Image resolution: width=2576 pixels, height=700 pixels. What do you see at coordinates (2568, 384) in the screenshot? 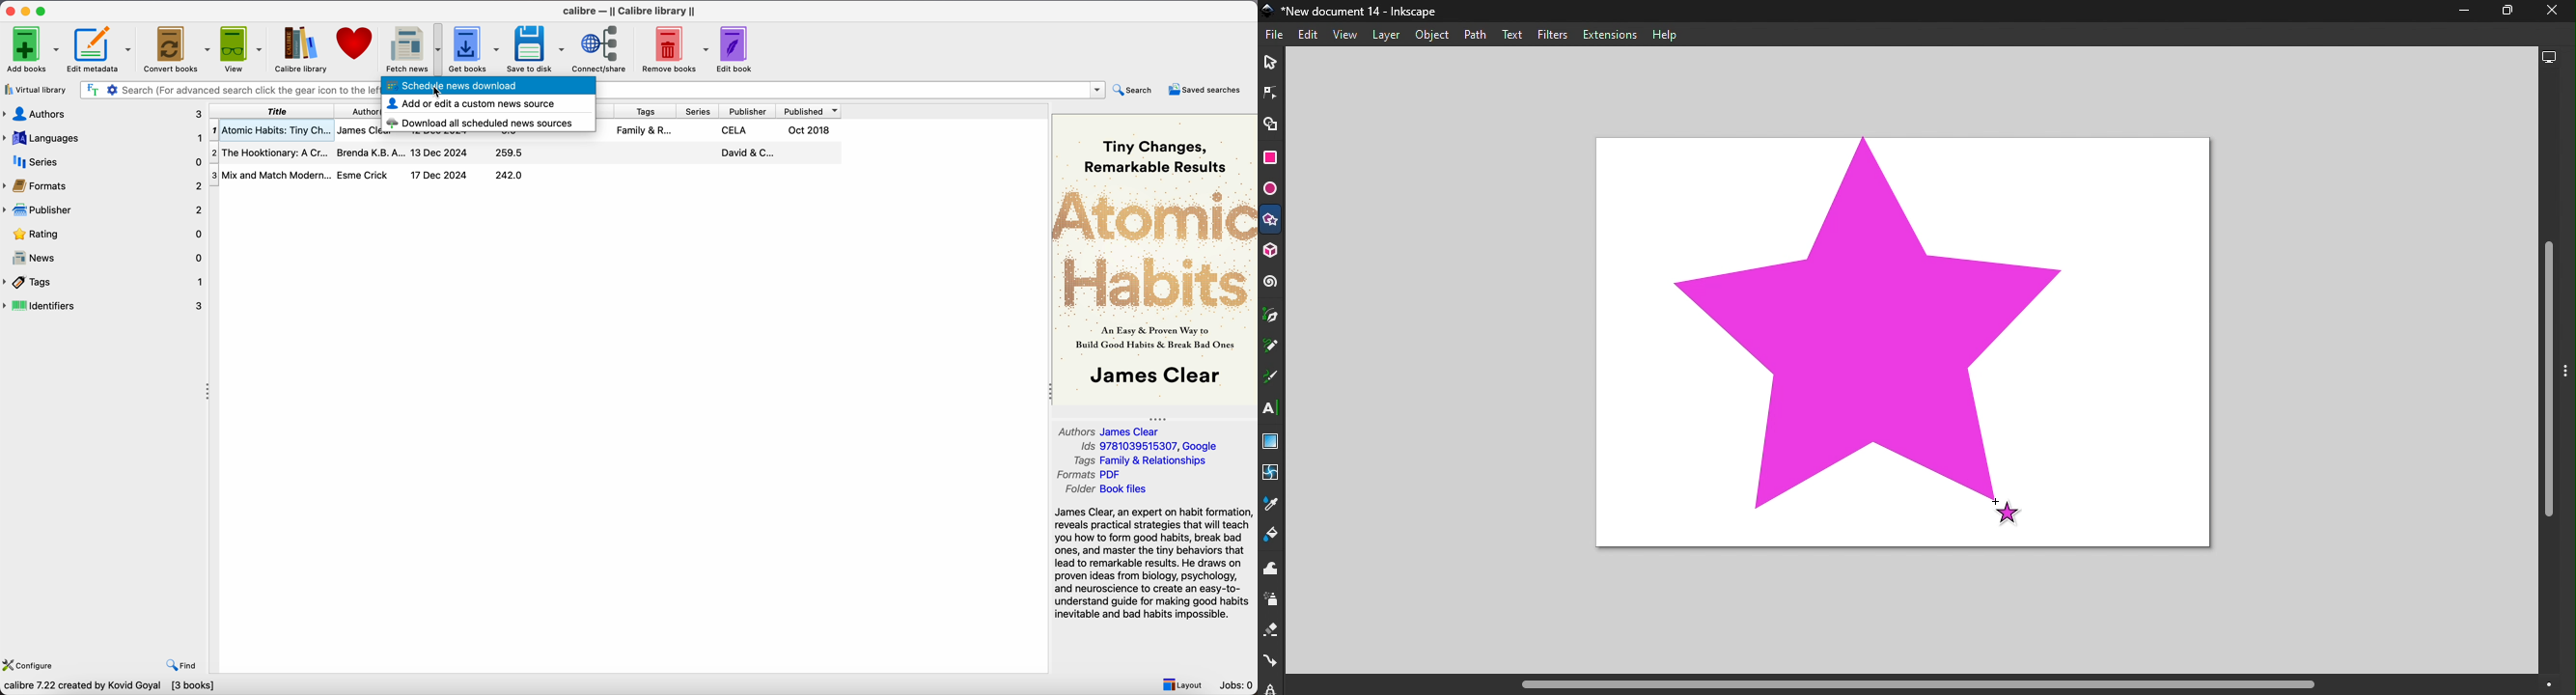
I see `Toggle command panel` at bounding box center [2568, 384].